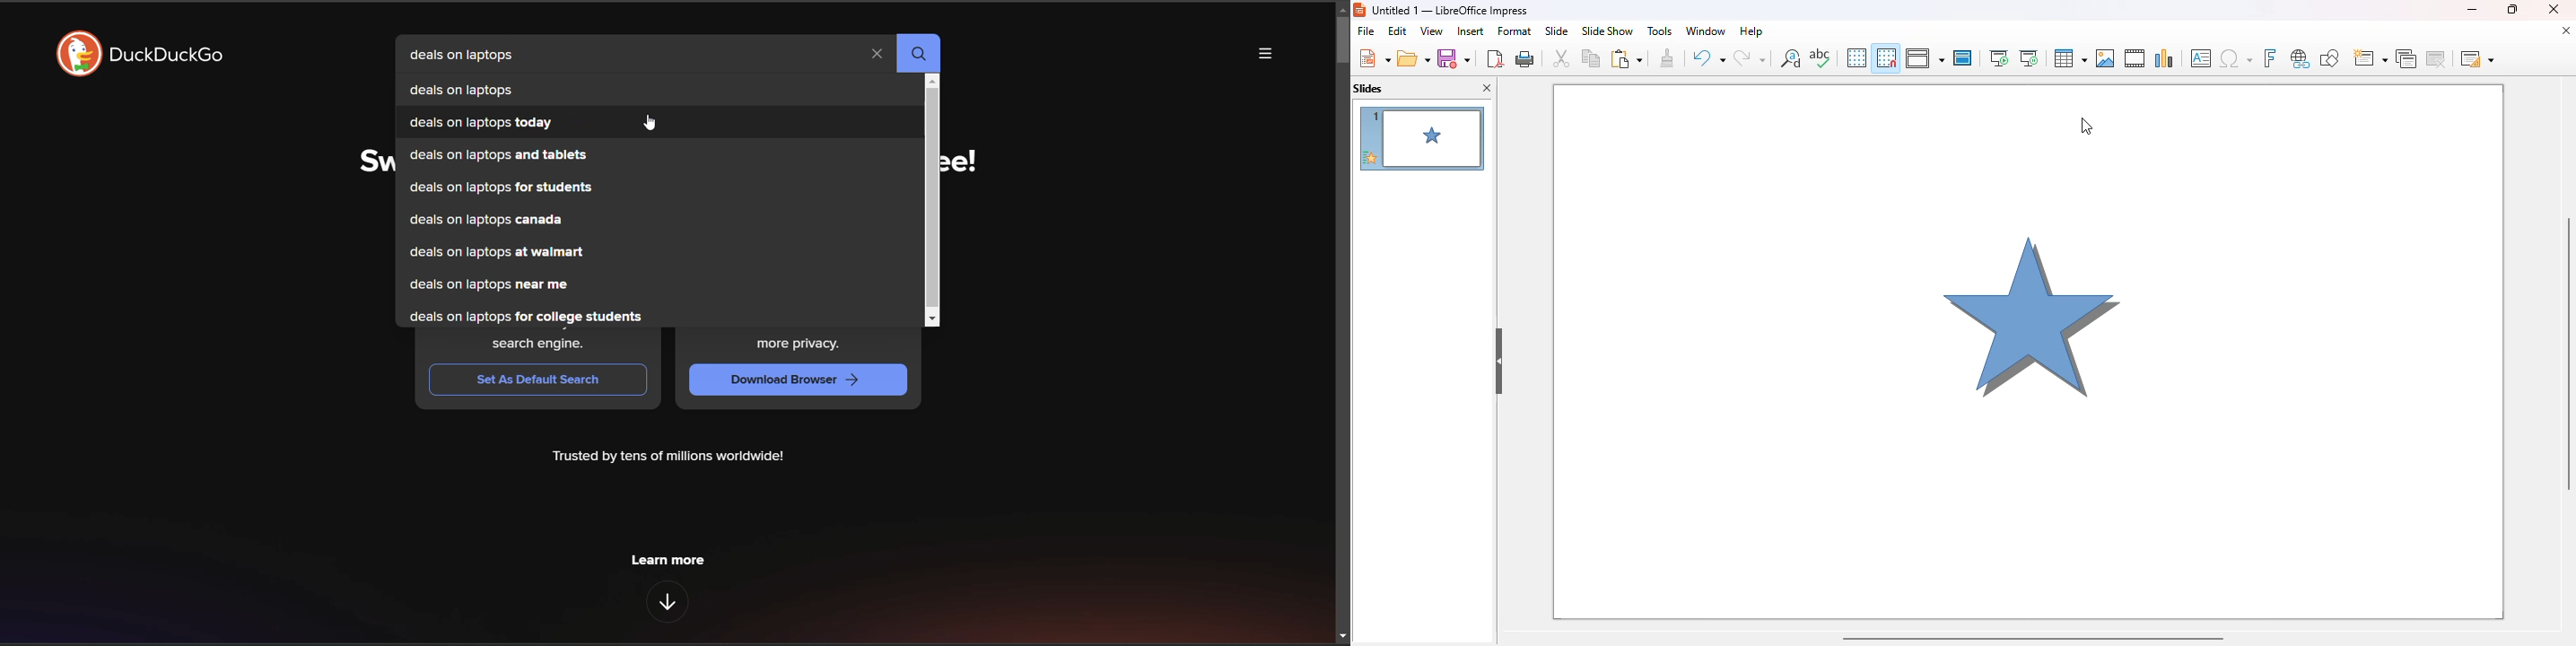  Describe the element at coordinates (652, 128) in the screenshot. I see `cursor` at that location.